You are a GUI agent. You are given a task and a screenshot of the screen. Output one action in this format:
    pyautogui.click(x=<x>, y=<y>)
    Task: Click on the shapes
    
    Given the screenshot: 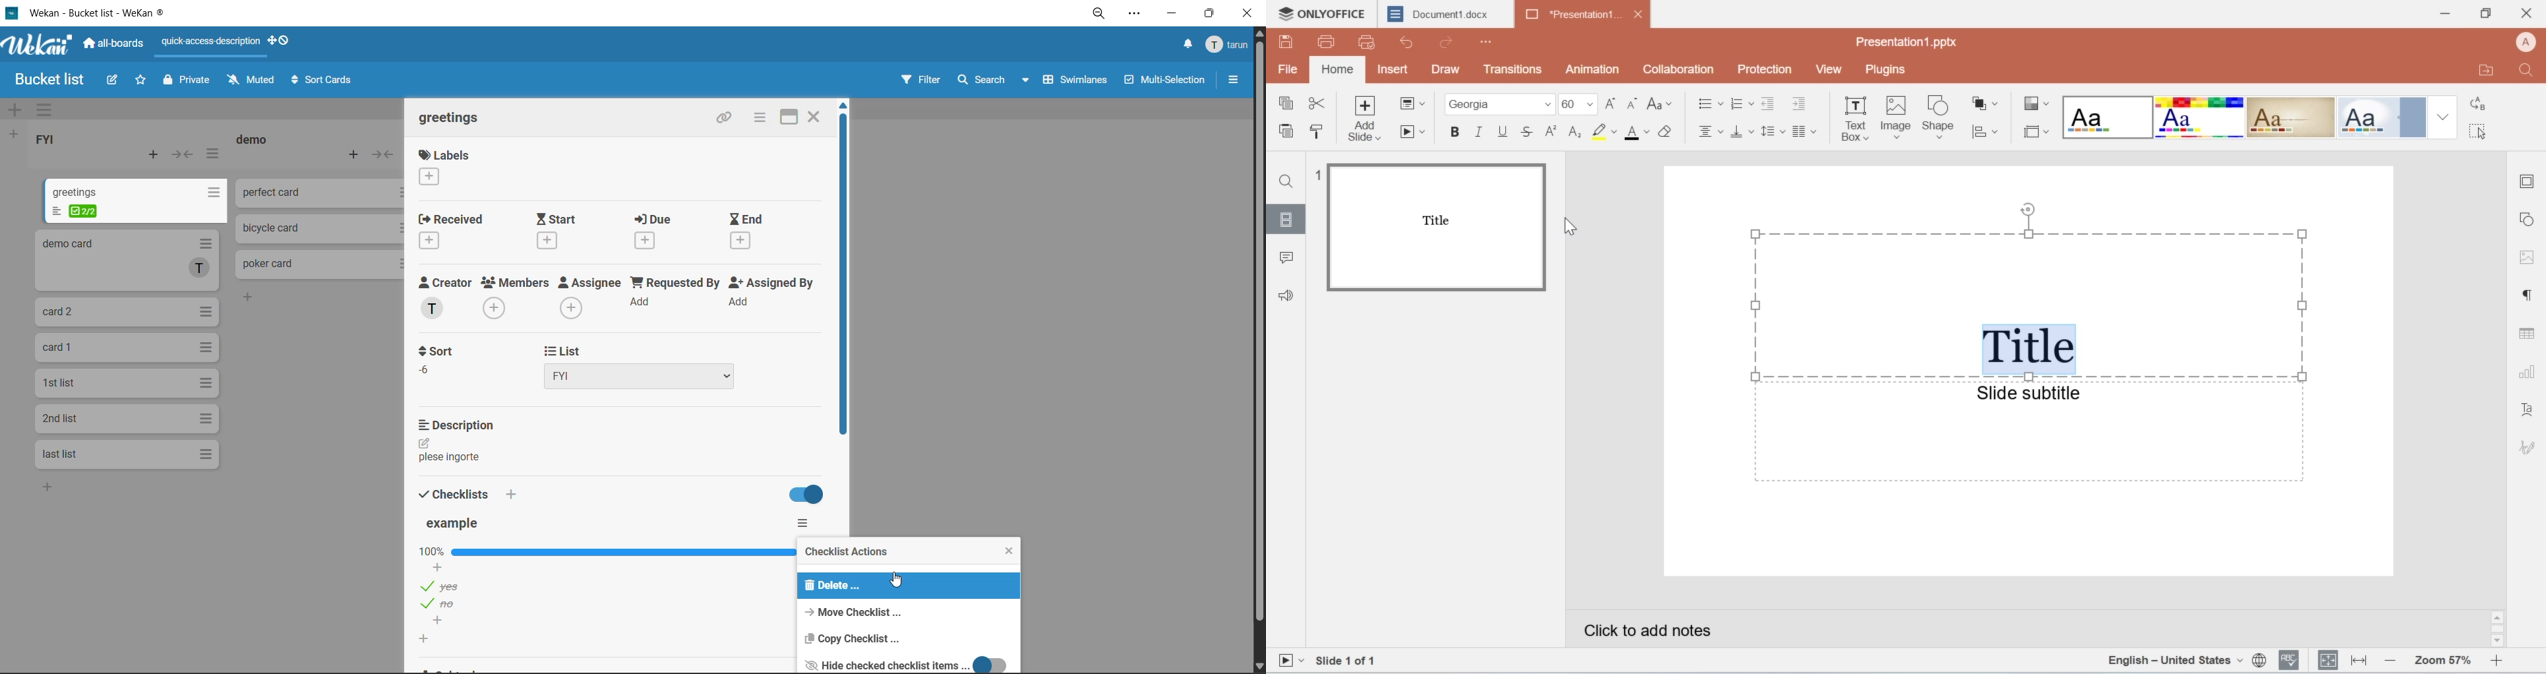 What is the action you would take?
    pyautogui.click(x=1987, y=105)
    